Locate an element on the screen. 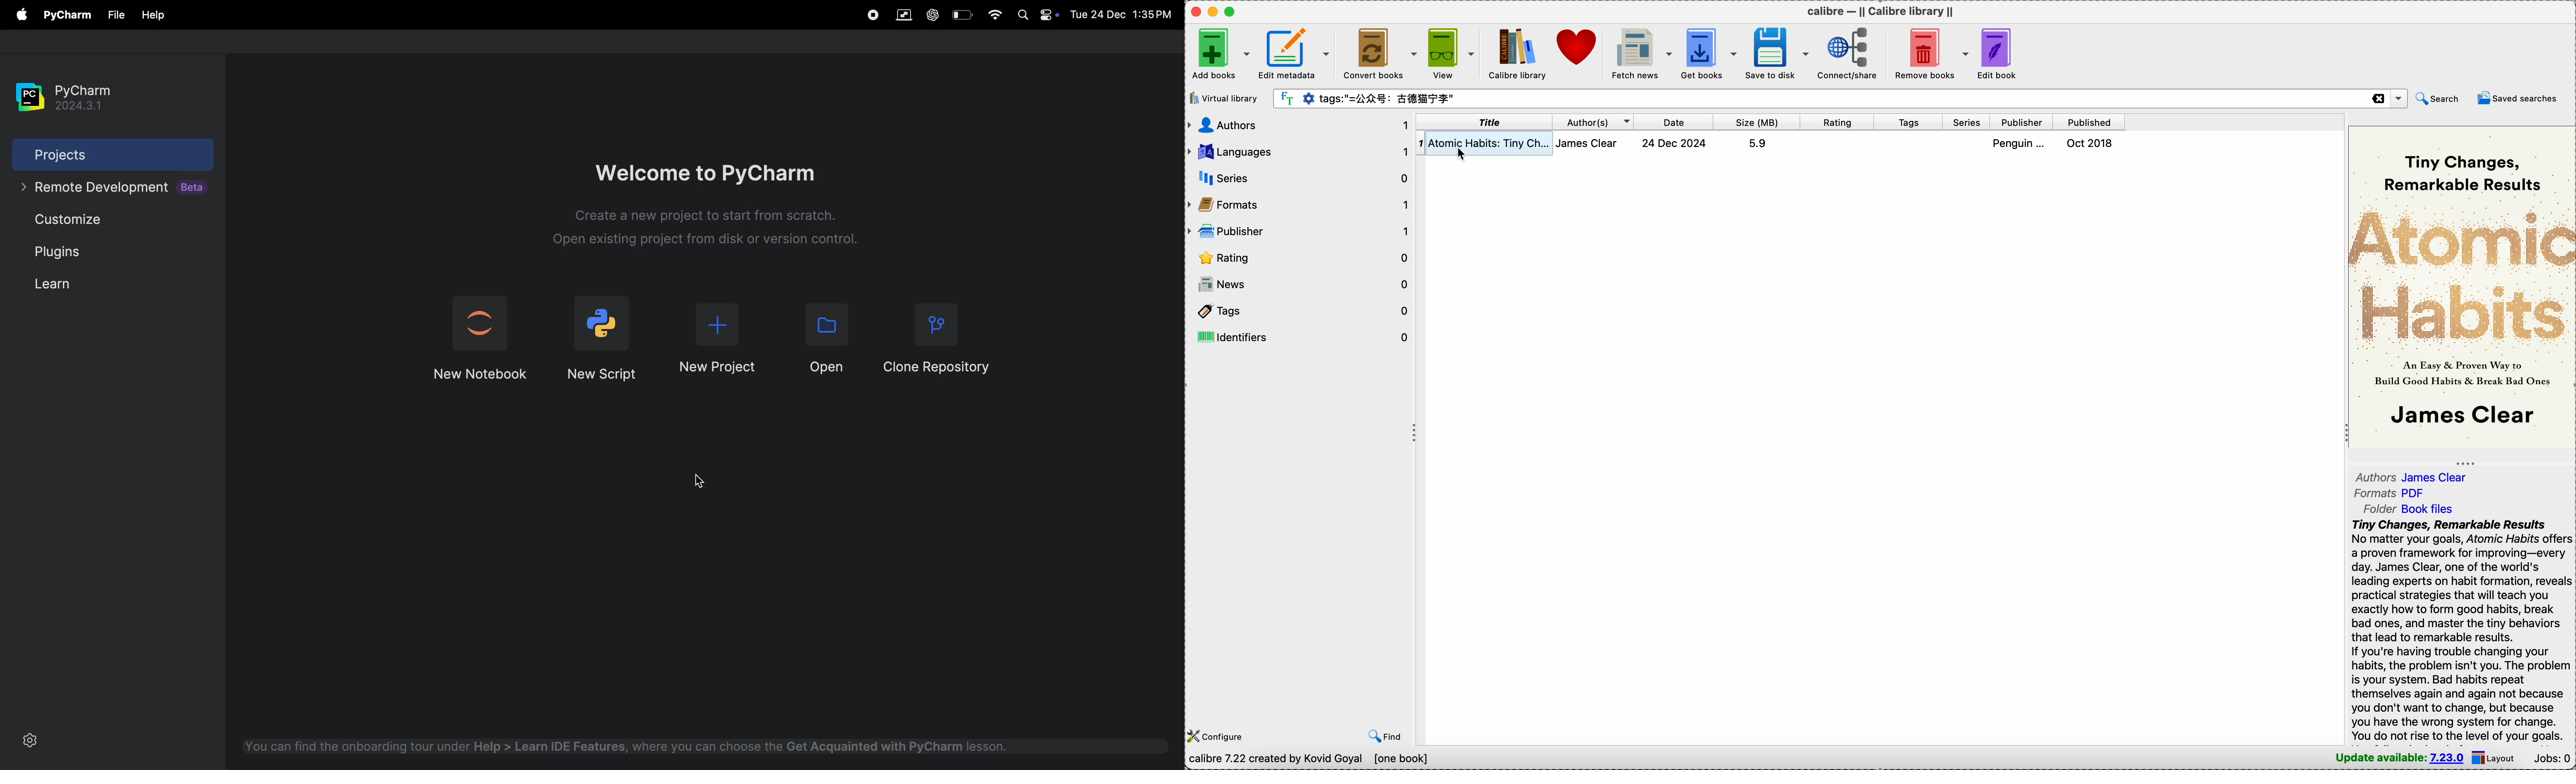 This screenshot has width=2576, height=784. tags is located at coordinates (1910, 122).